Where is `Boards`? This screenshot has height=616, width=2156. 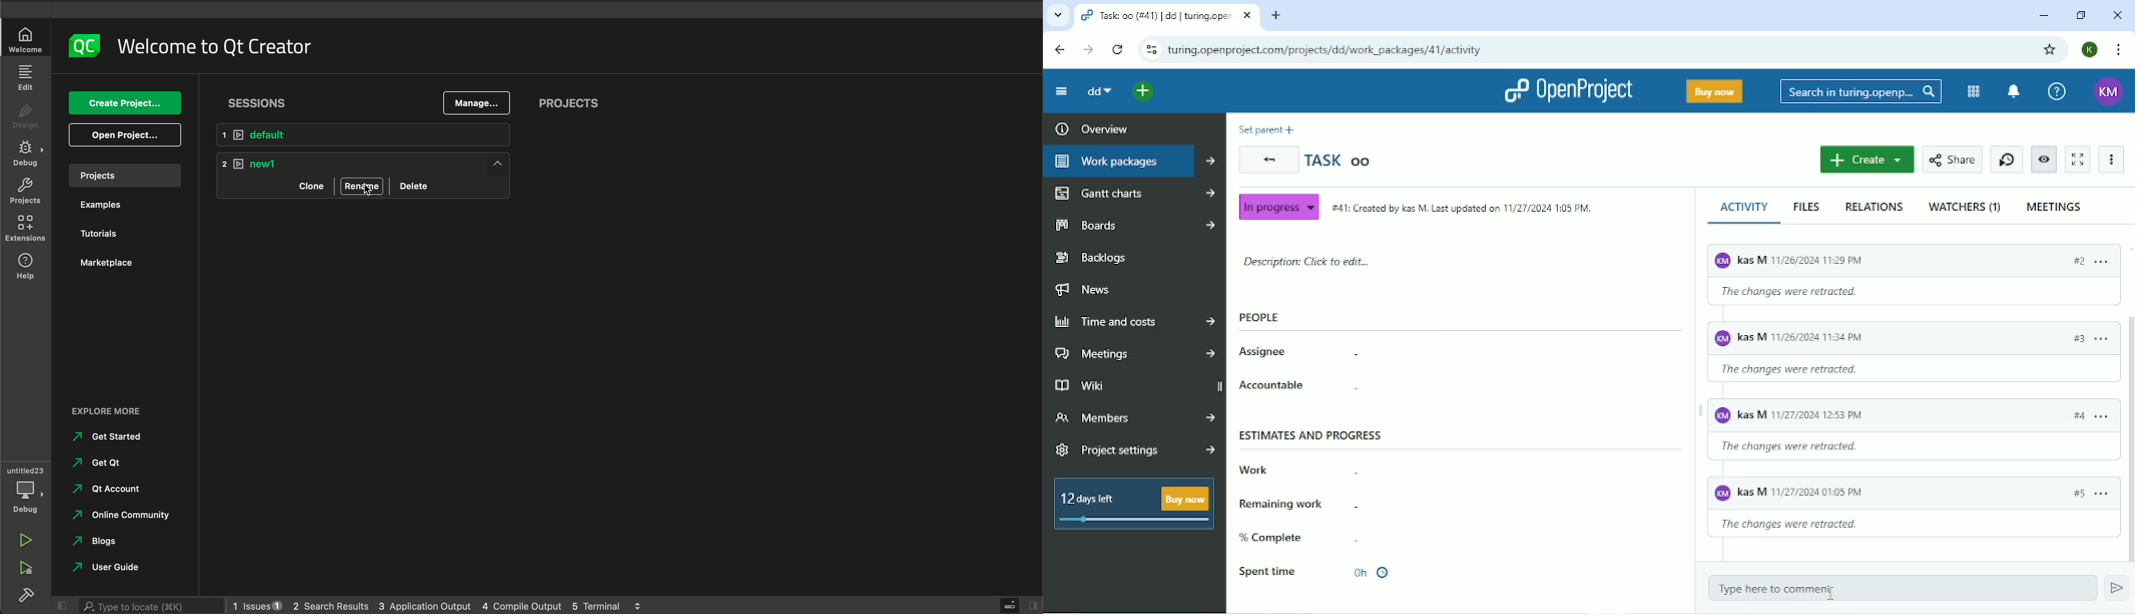
Boards is located at coordinates (1134, 224).